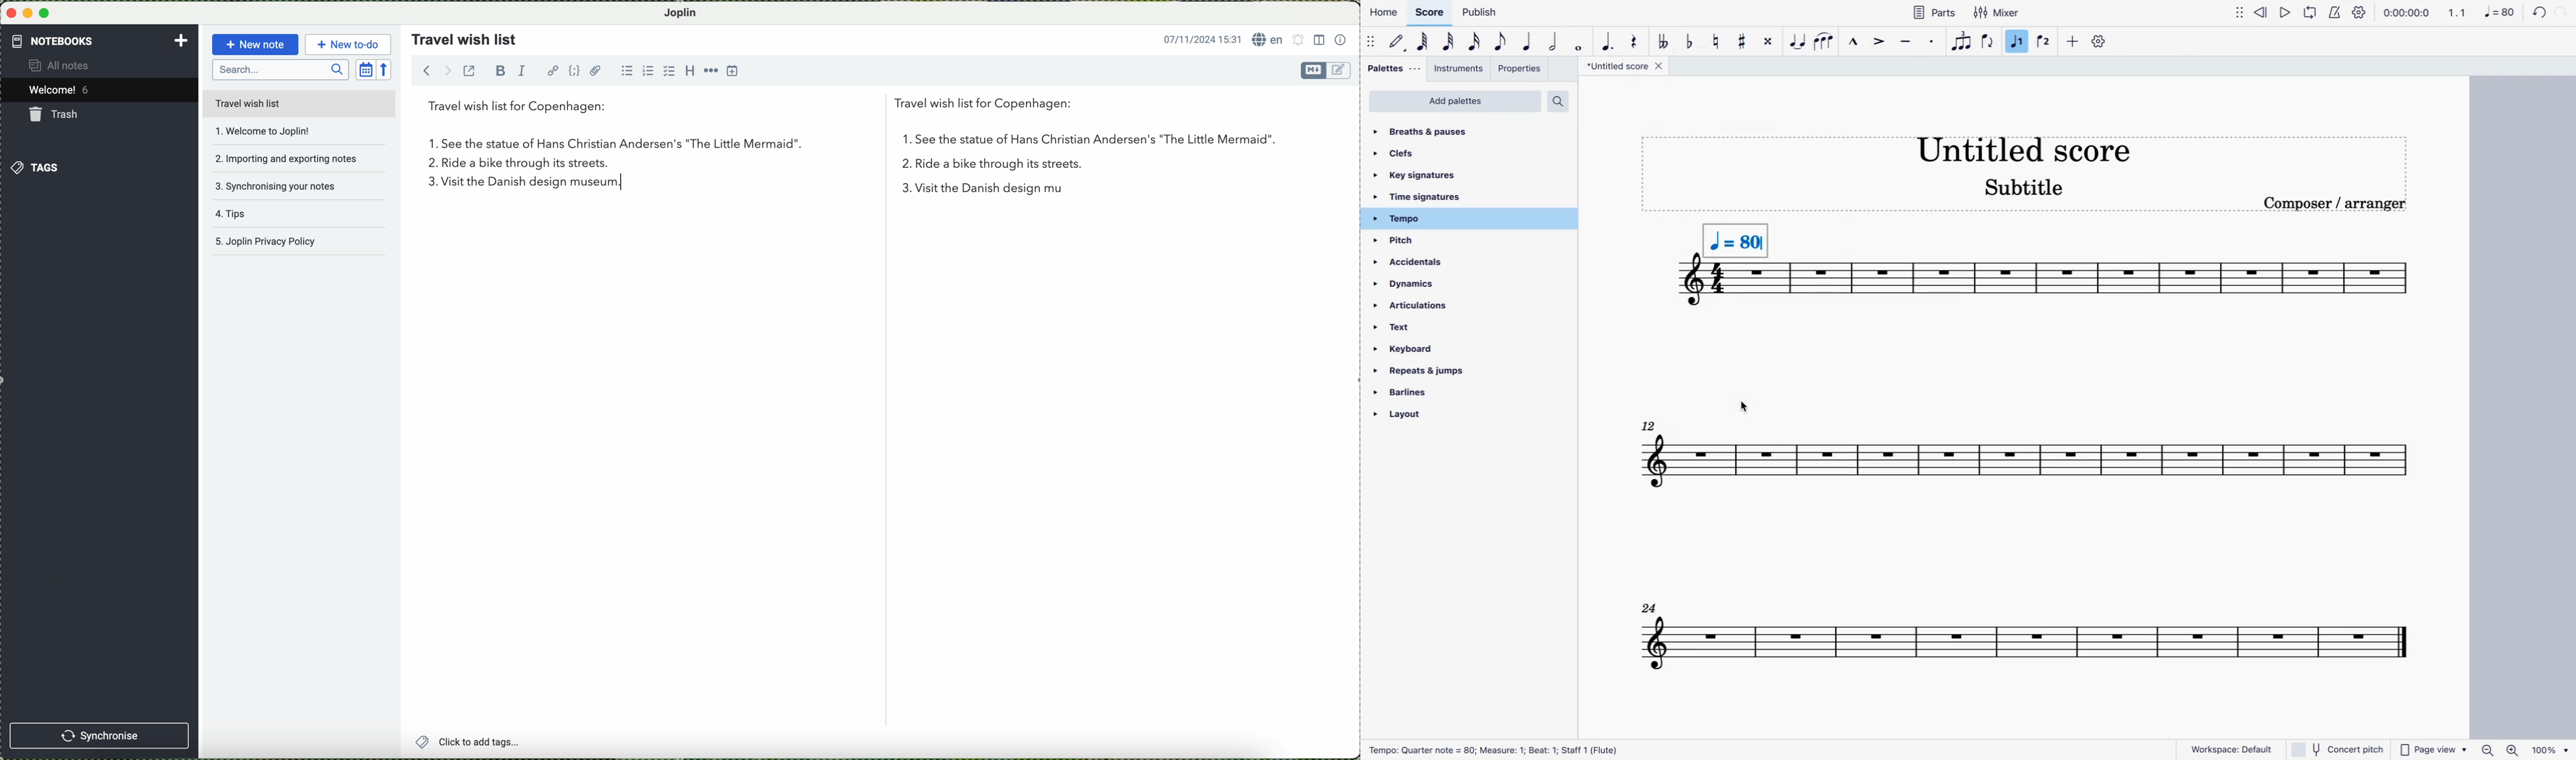 Image resolution: width=2576 pixels, height=784 pixels. I want to click on default, so click(1397, 44).